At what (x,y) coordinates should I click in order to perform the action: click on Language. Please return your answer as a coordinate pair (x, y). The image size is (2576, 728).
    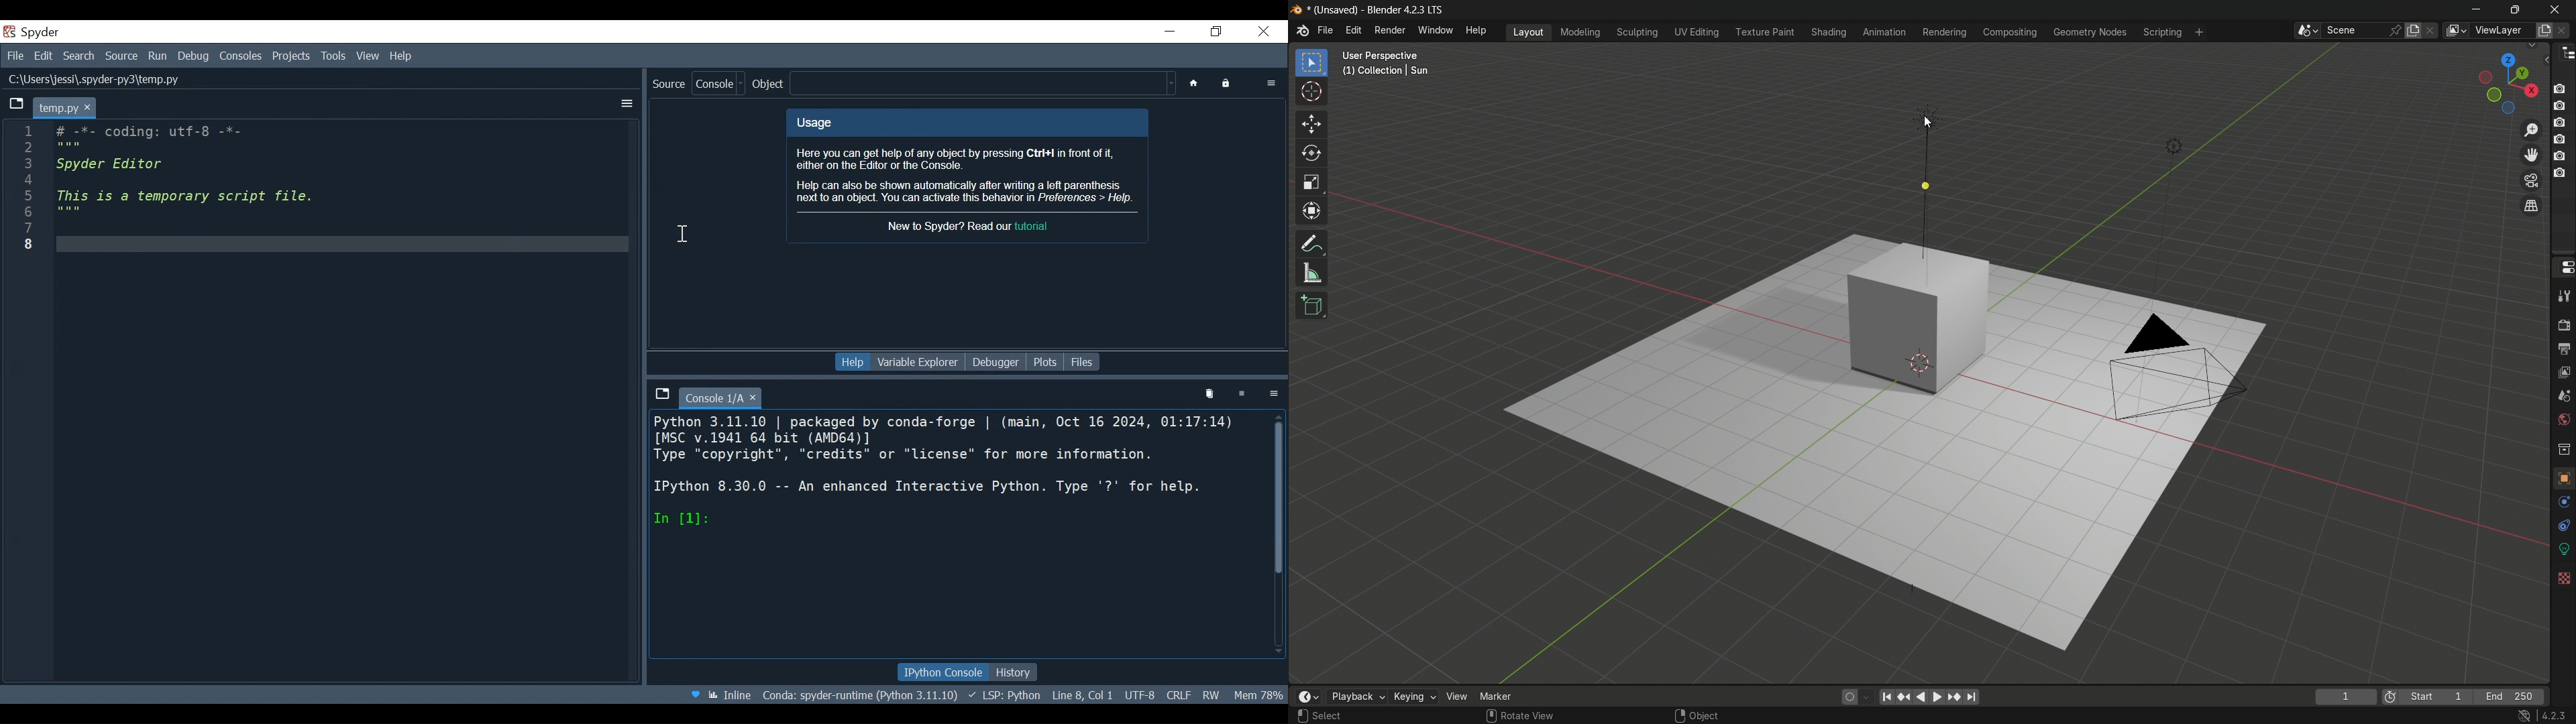
    Looking at the image, I should click on (1004, 695).